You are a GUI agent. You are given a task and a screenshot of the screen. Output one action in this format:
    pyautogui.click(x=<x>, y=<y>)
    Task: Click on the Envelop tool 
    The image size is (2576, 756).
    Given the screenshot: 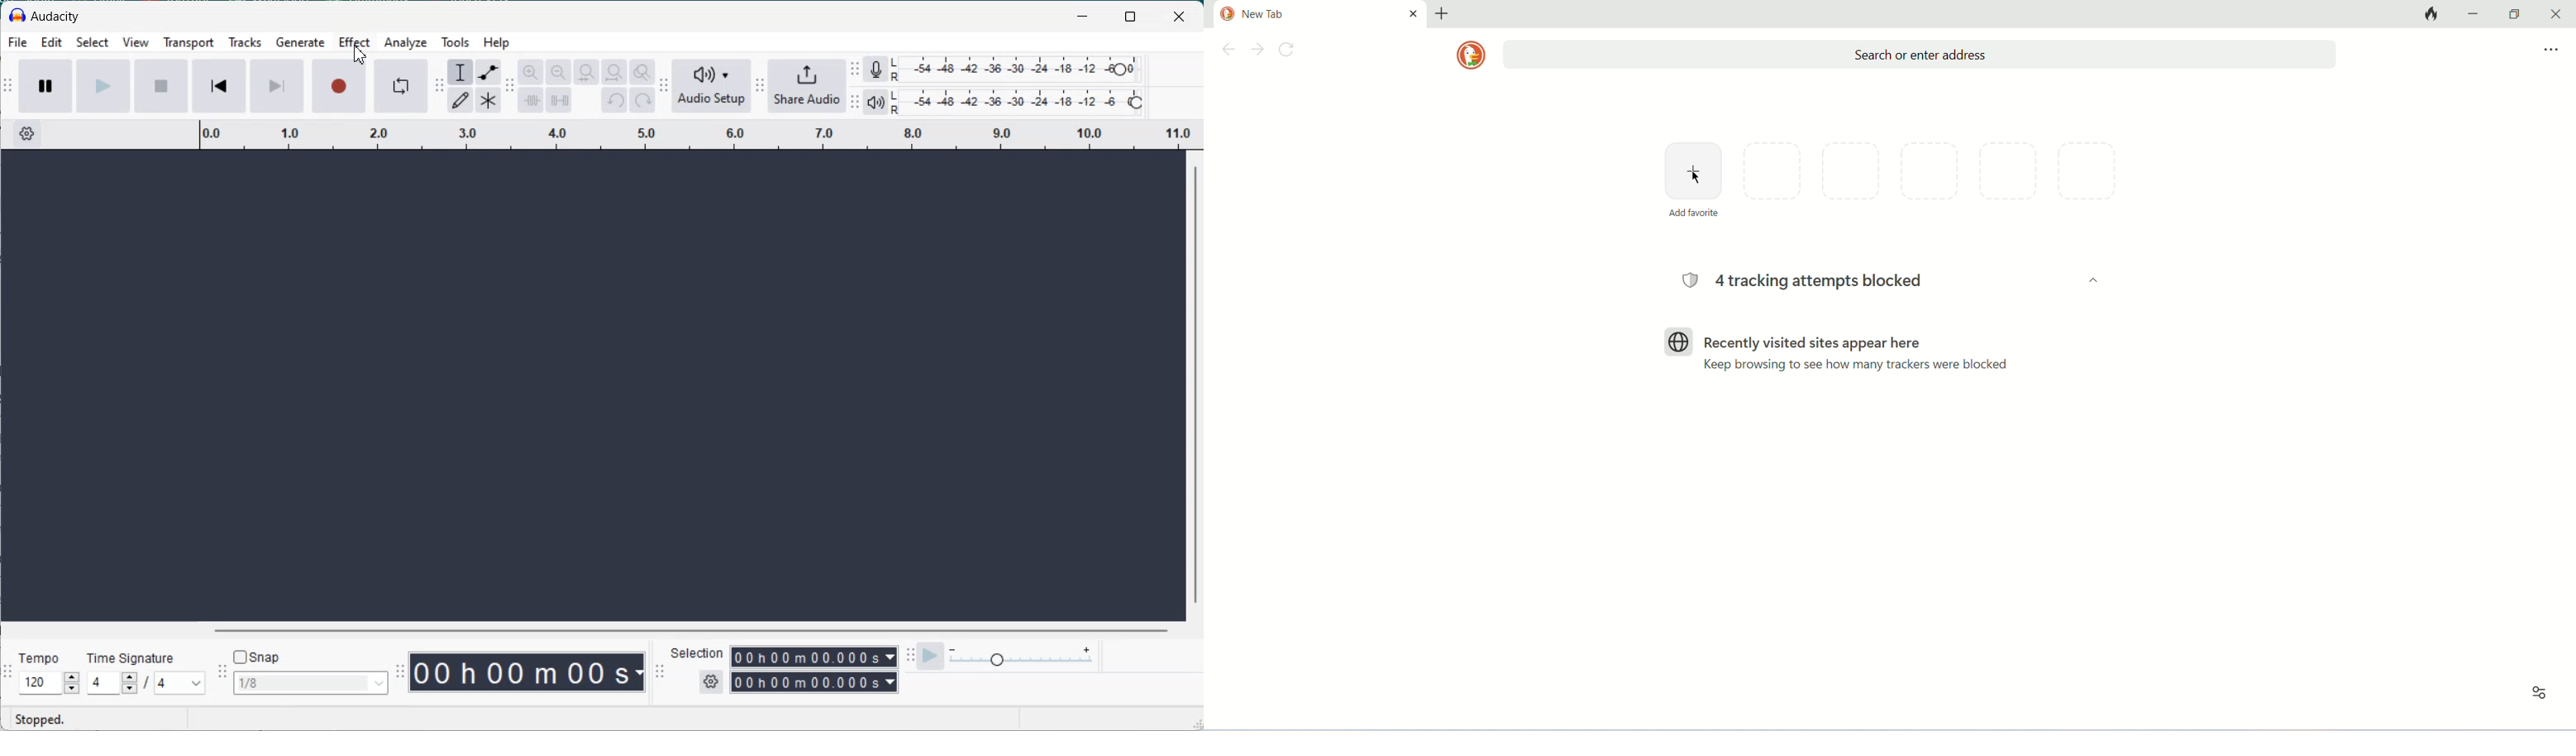 What is the action you would take?
    pyautogui.click(x=488, y=72)
    